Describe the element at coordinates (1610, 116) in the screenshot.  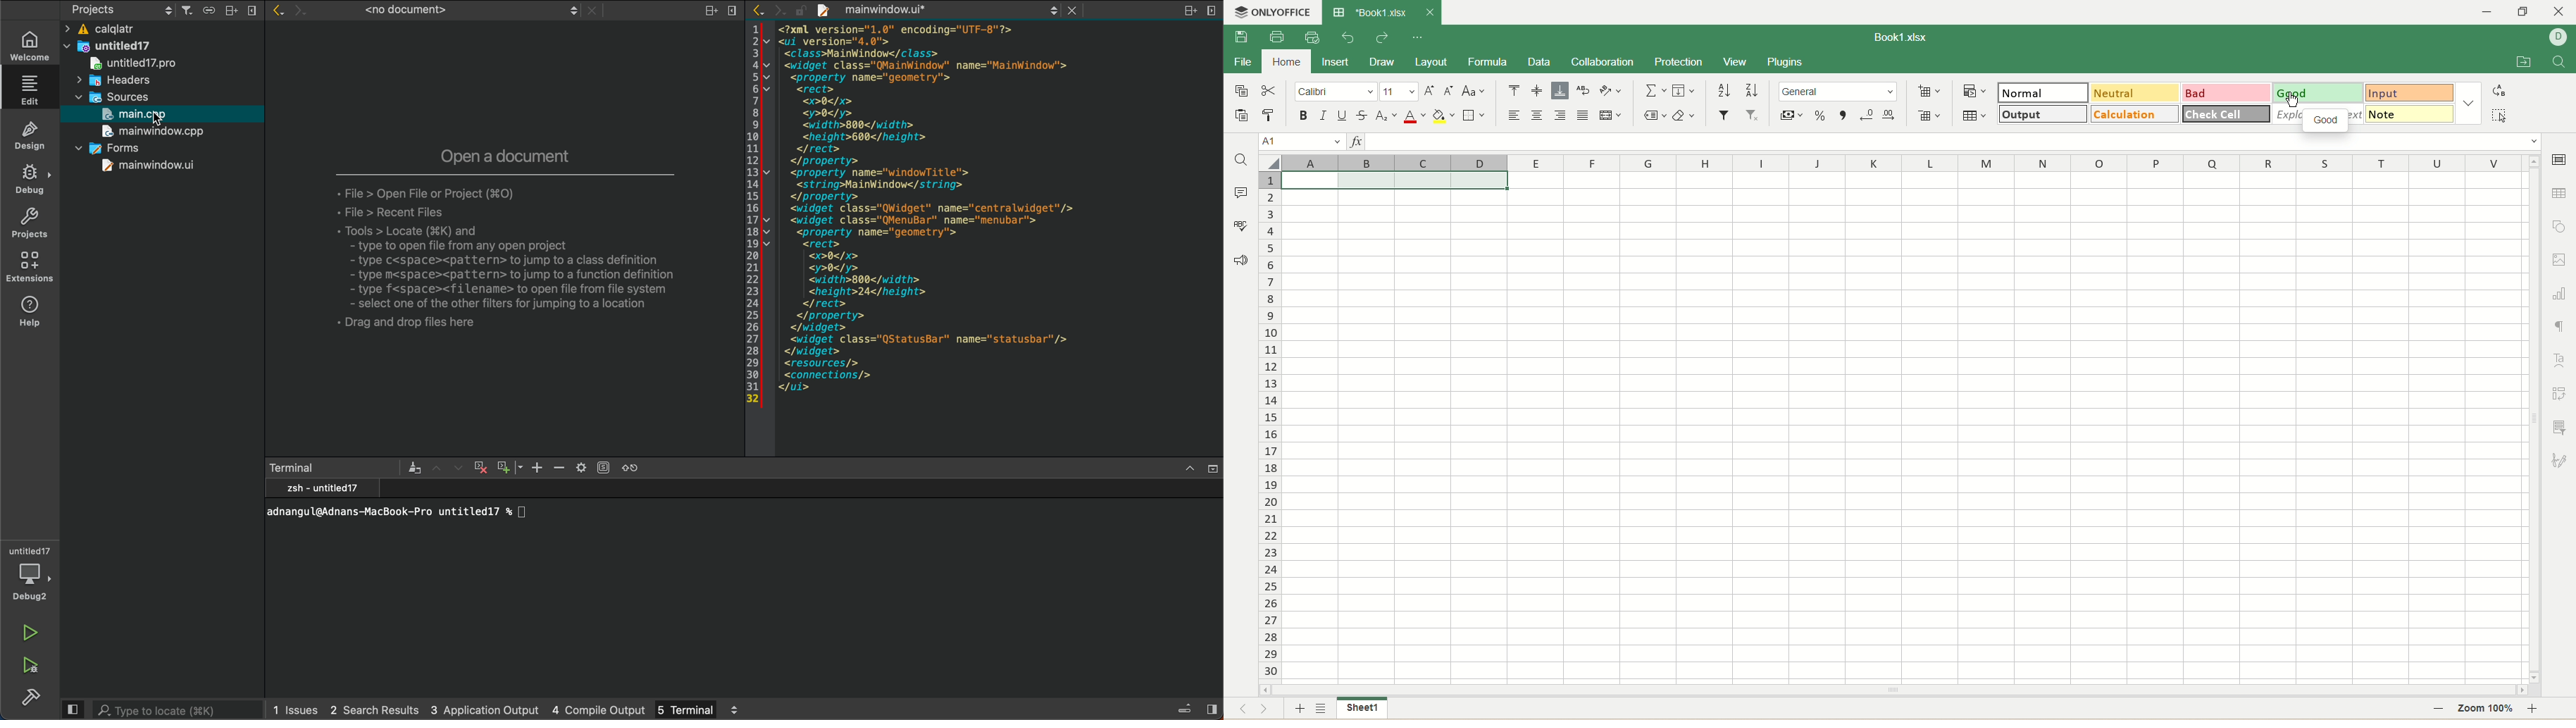
I see `merge and center` at that location.